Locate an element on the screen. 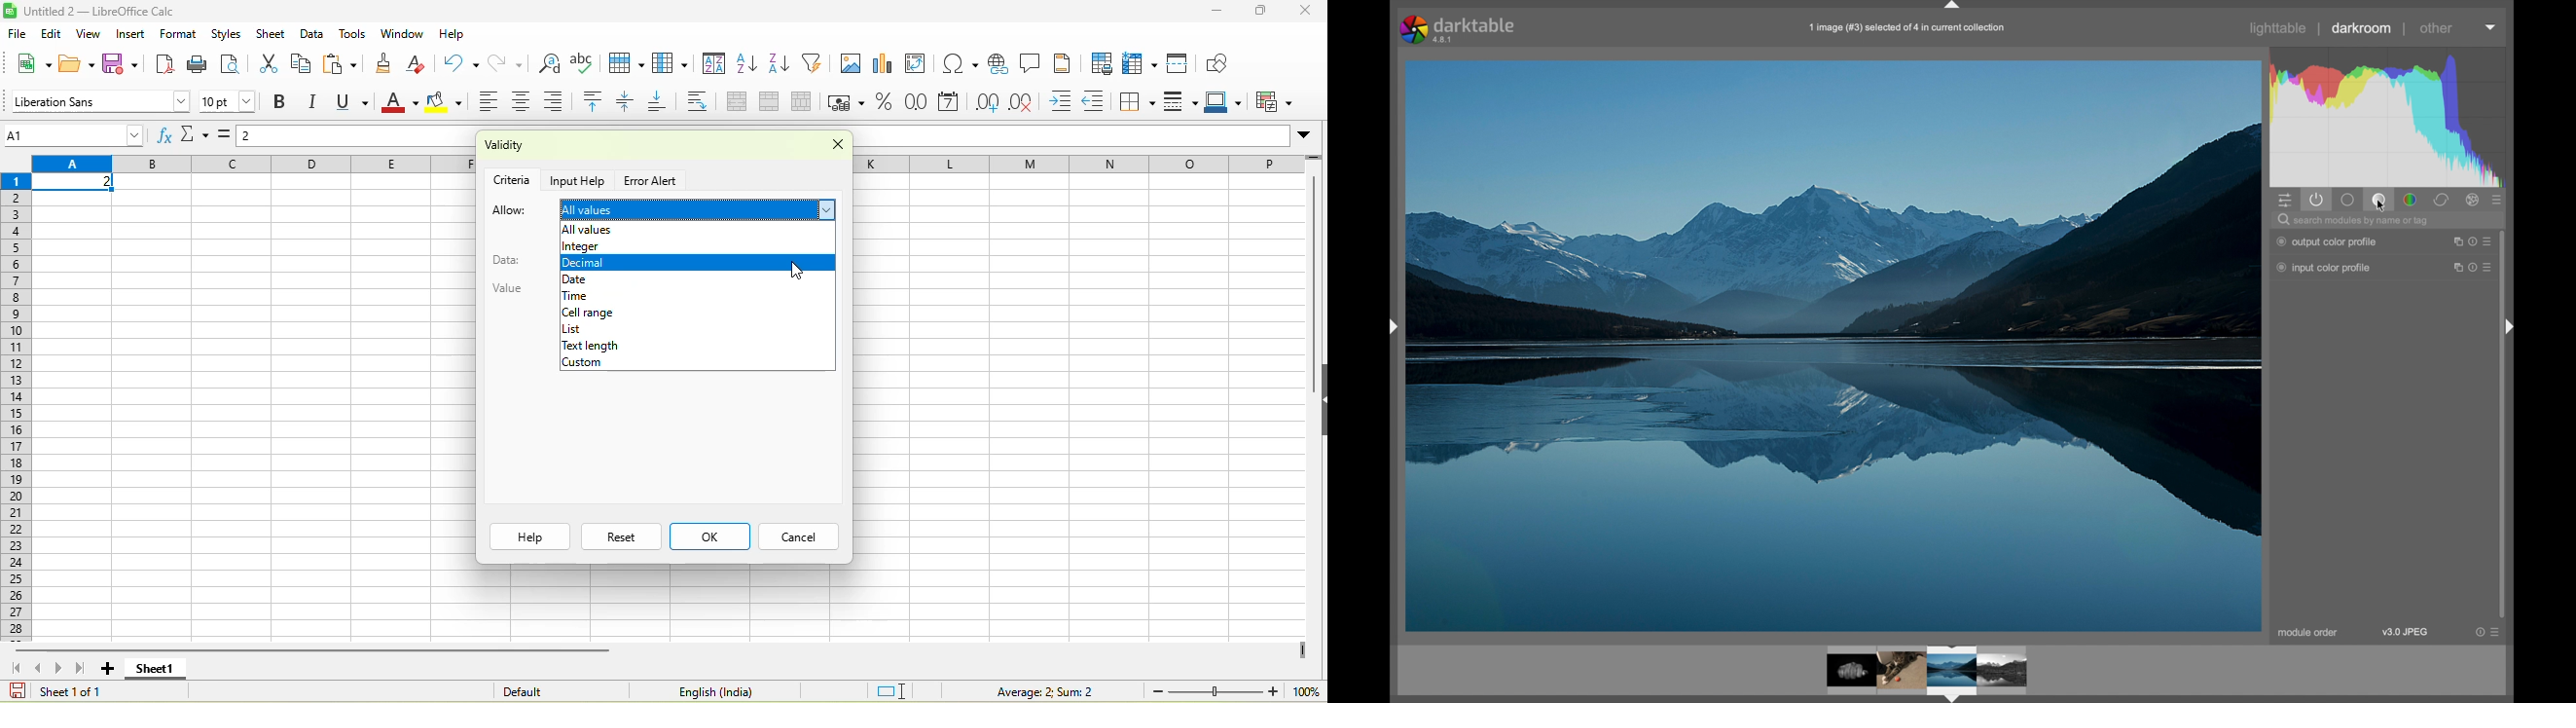 This screenshot has width=2576, height=728. validity is located at coordinates (557, 147).